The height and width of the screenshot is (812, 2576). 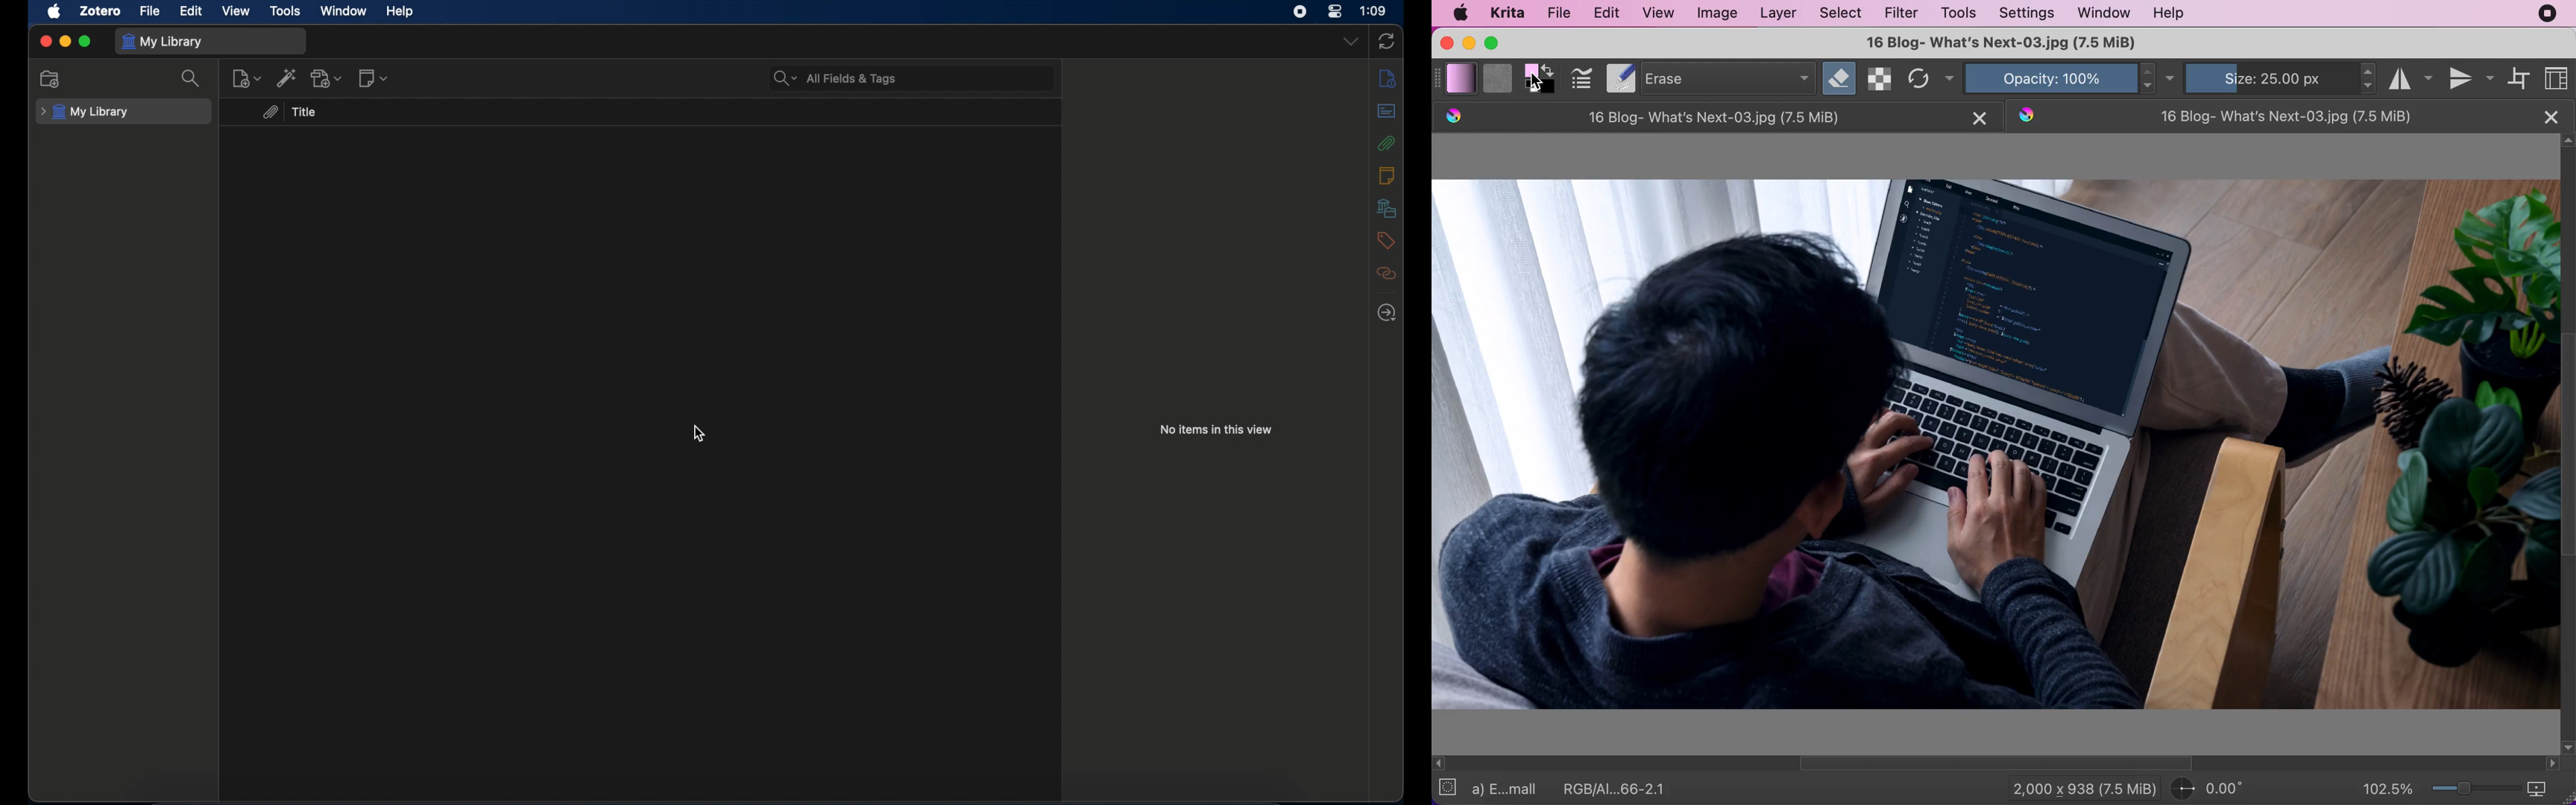 What do you see at coordinates (192, 10) in the screenshot?
I see `edit` at bounding box center [192, 10].